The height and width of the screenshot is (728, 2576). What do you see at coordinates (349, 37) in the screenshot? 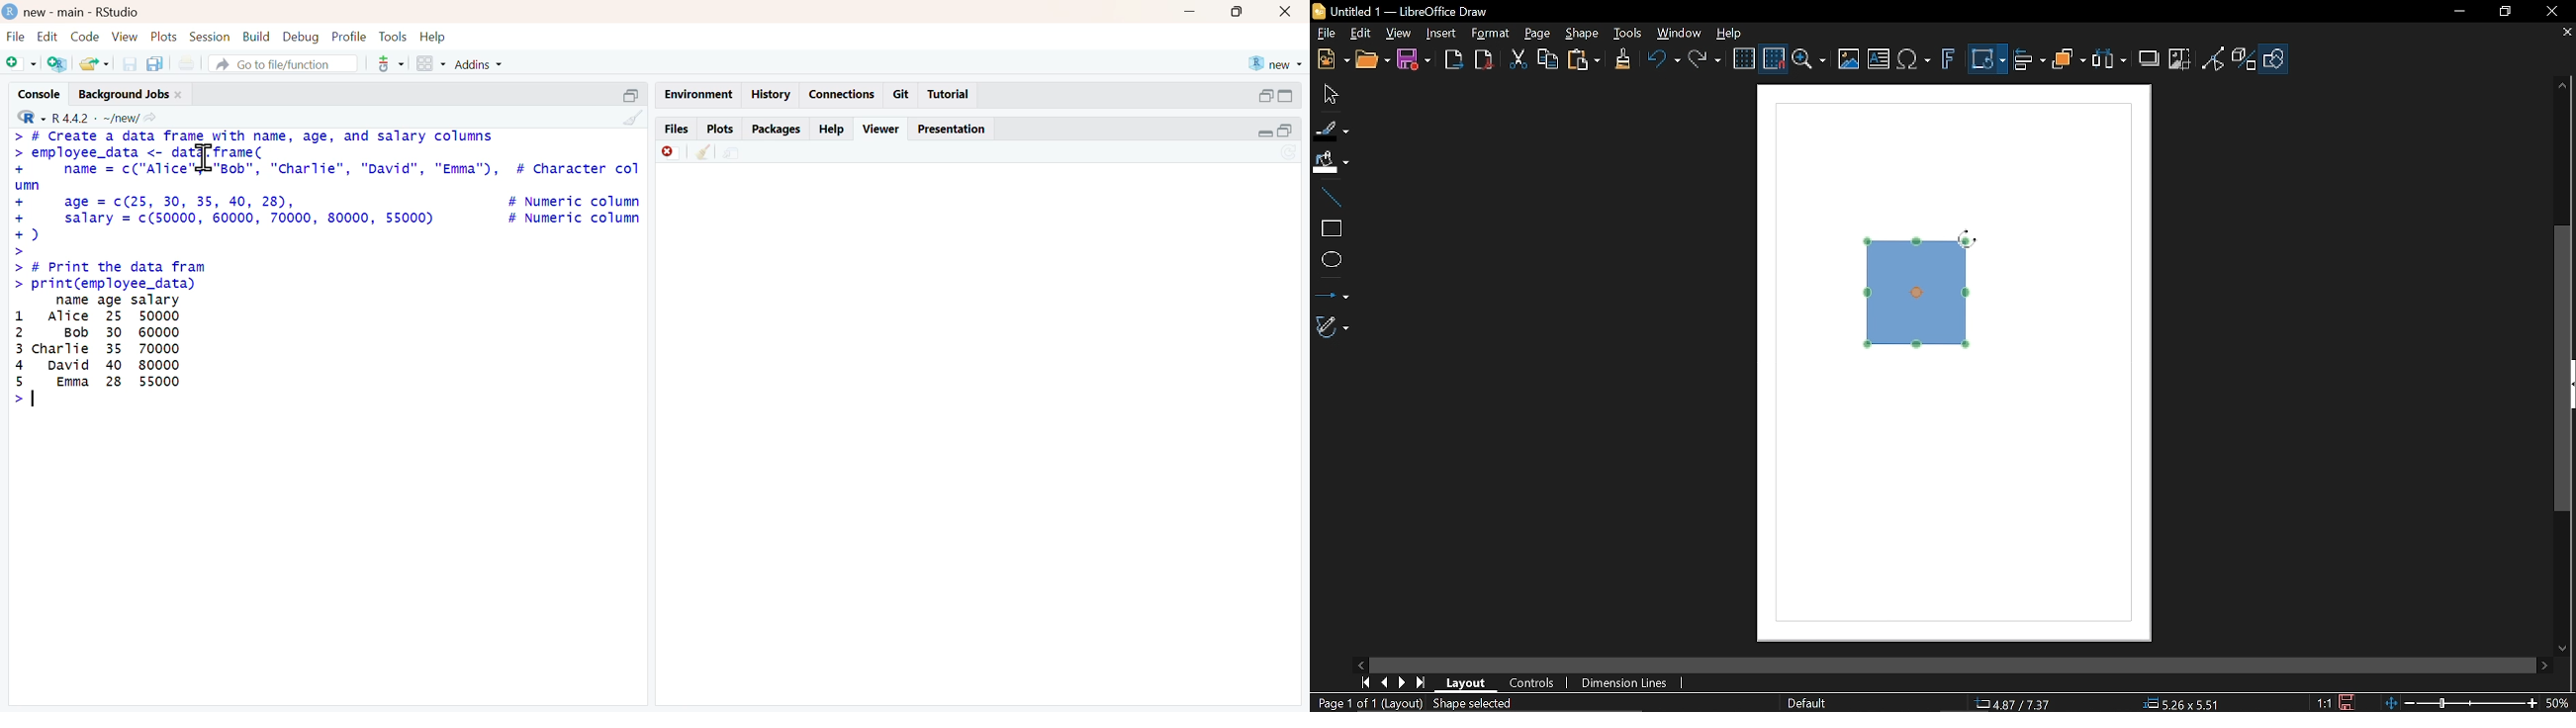
I see `Profile` at bounding box center [349, 37].